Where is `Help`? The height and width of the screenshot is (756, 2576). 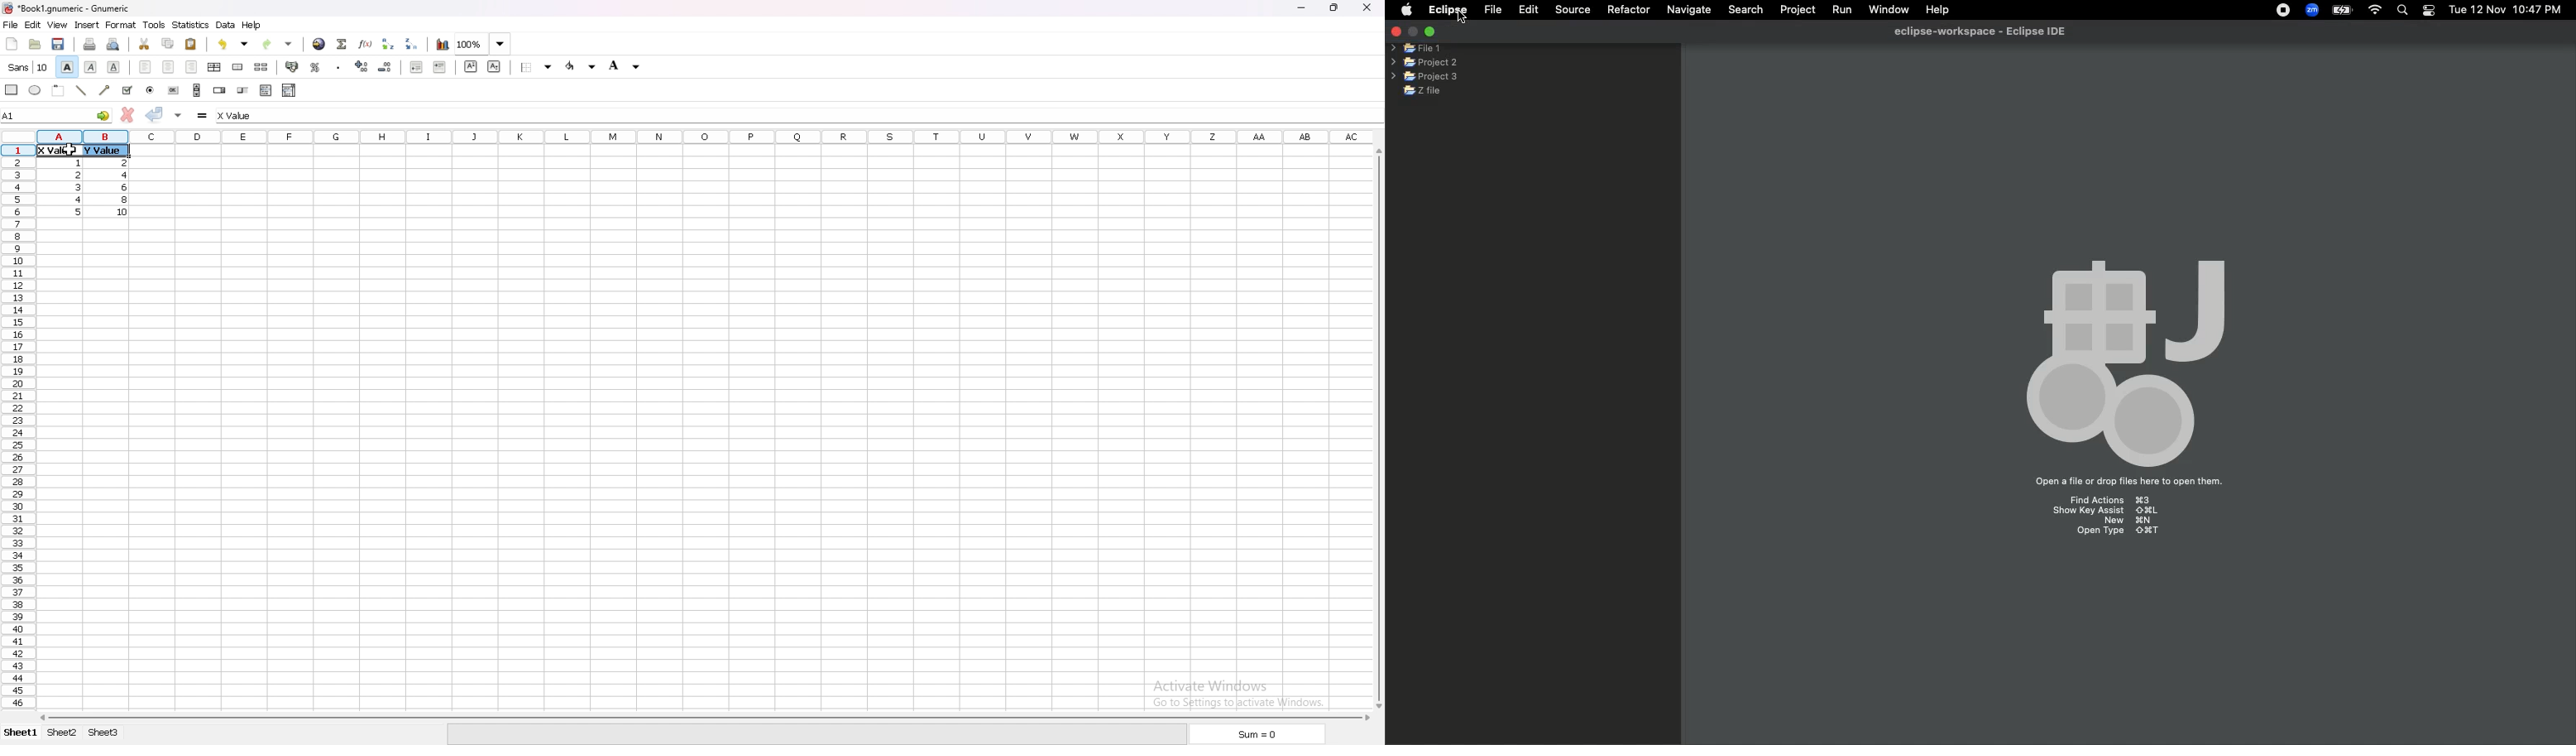 Help is located at coordinates (1937, 10).